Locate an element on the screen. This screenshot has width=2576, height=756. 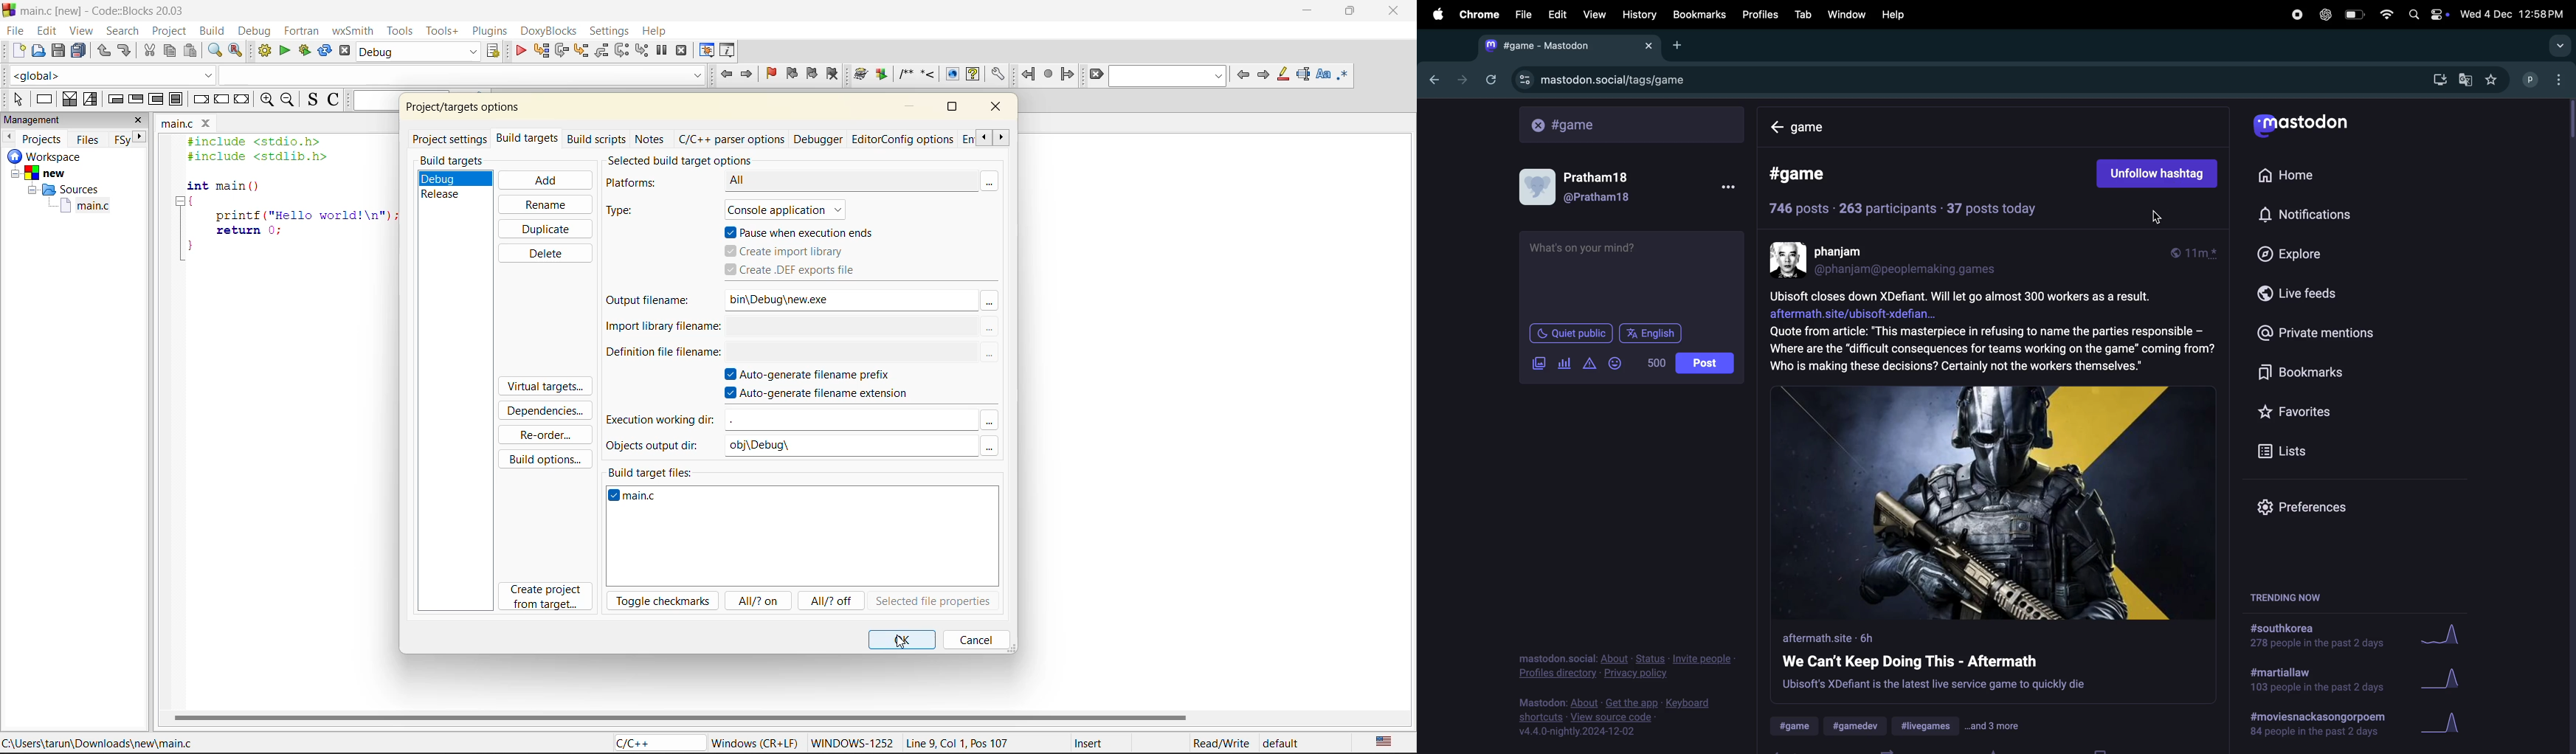
phanjam is located at coordinates (1848, 252).